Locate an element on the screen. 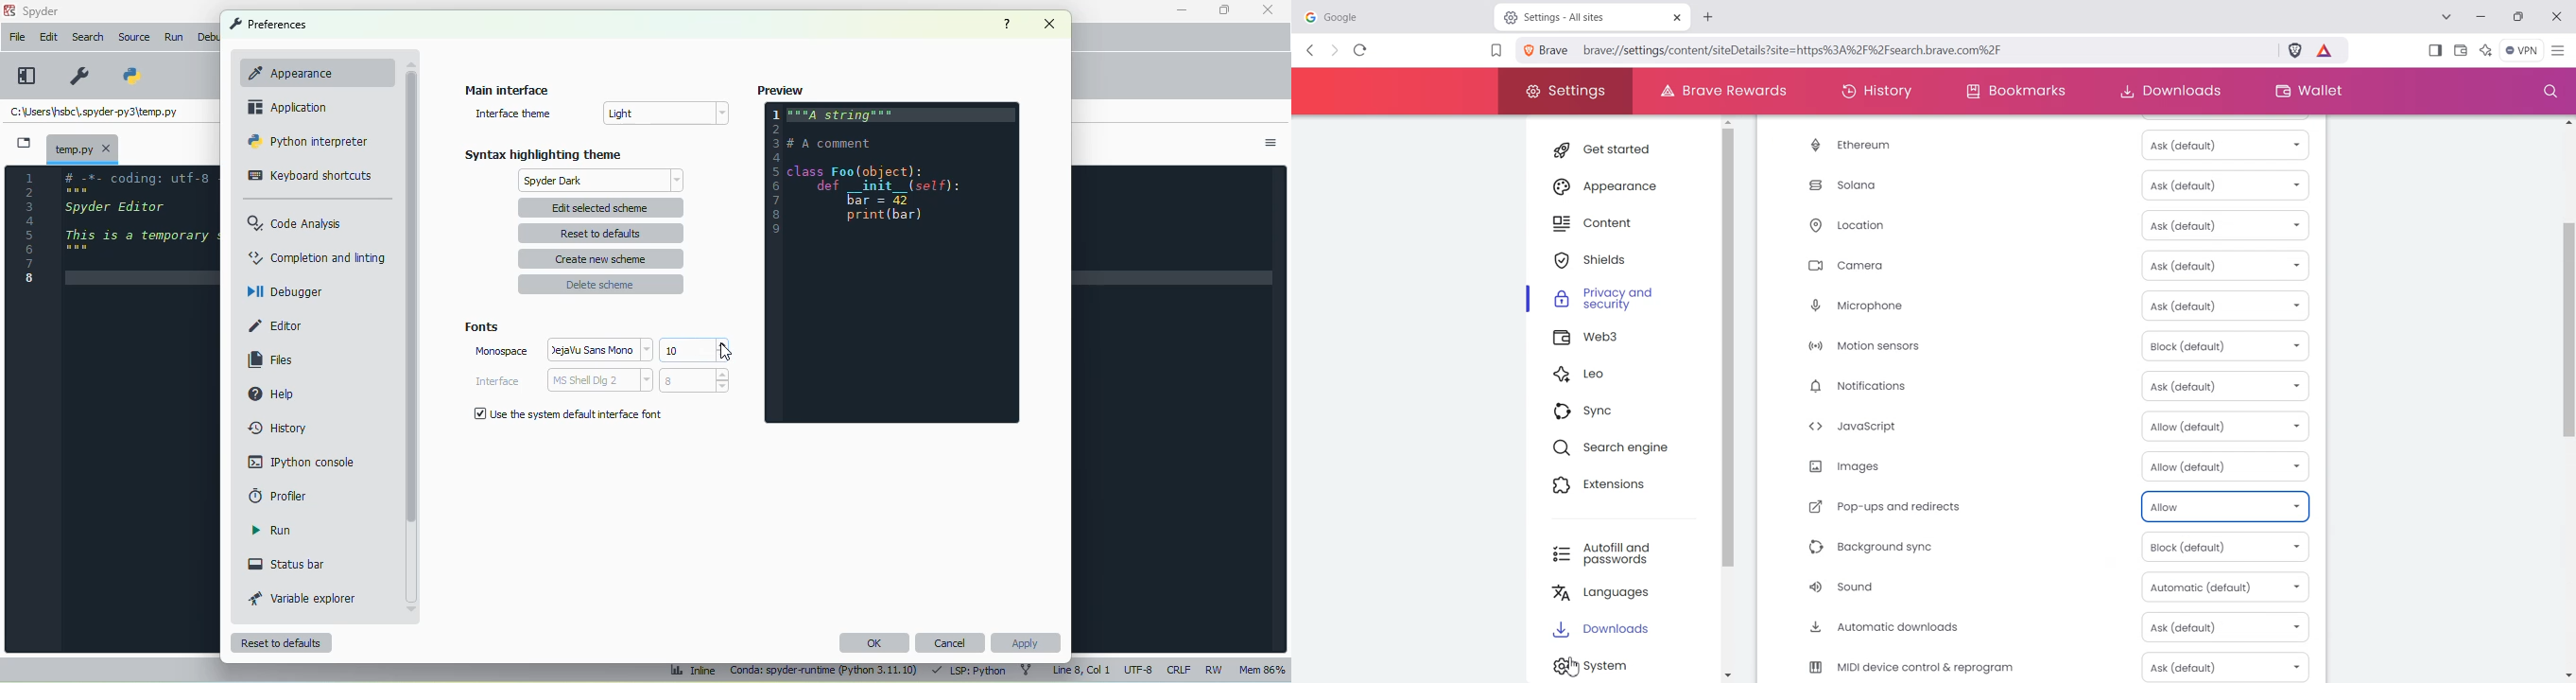  line 8, col 1 is located at coordinates (1082, 670).